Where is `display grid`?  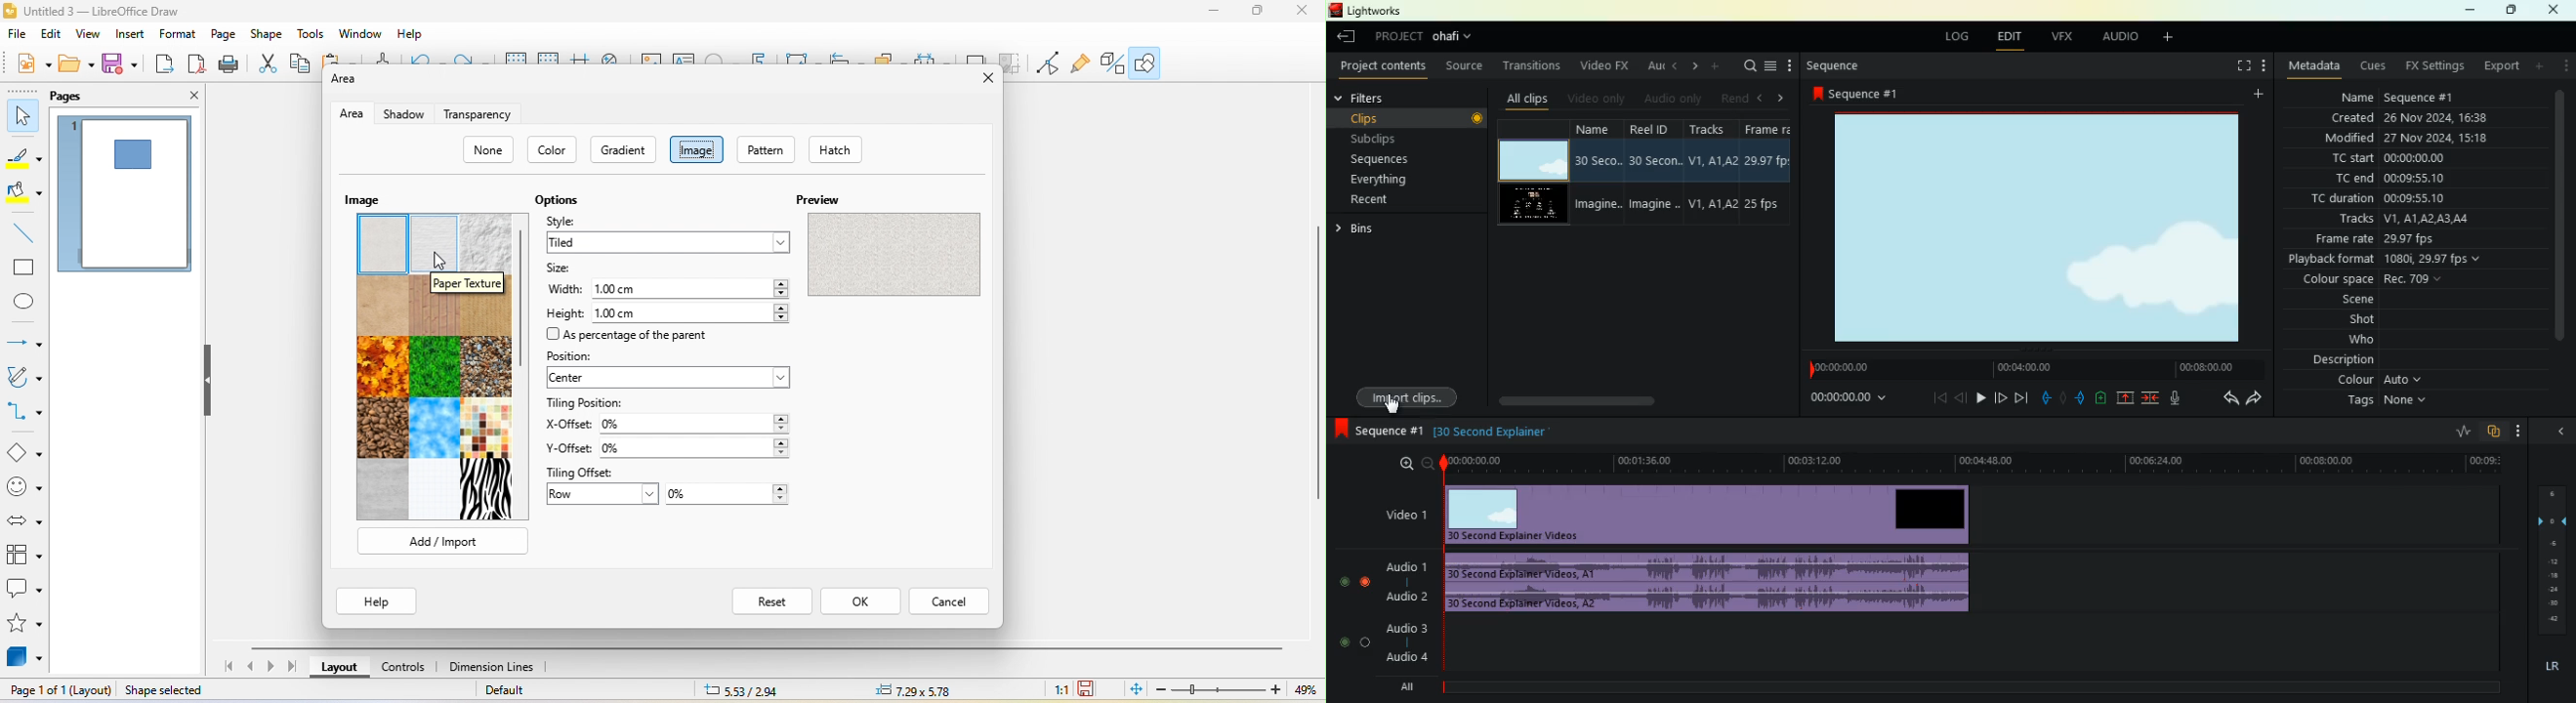 display grid is located at coordinates (513, 56).